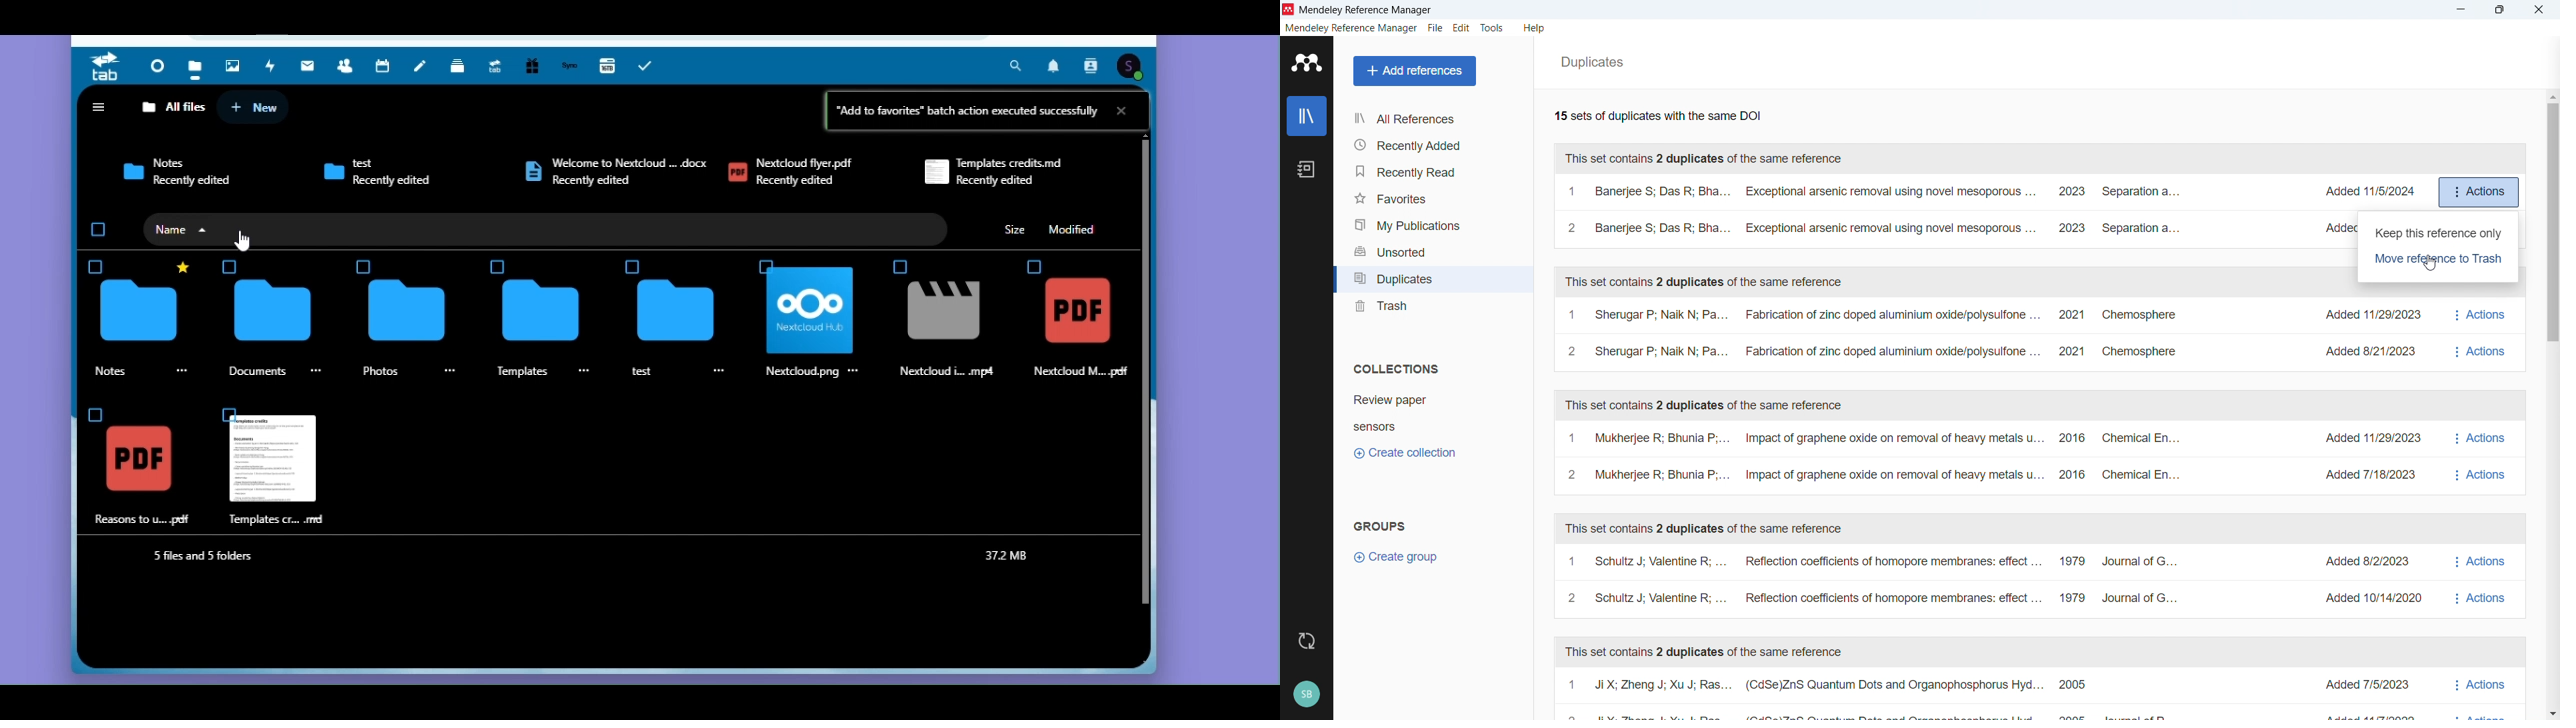  Describe the element at coordinates (182, 266) in the screenshot. I see `Star Icon` at that location.